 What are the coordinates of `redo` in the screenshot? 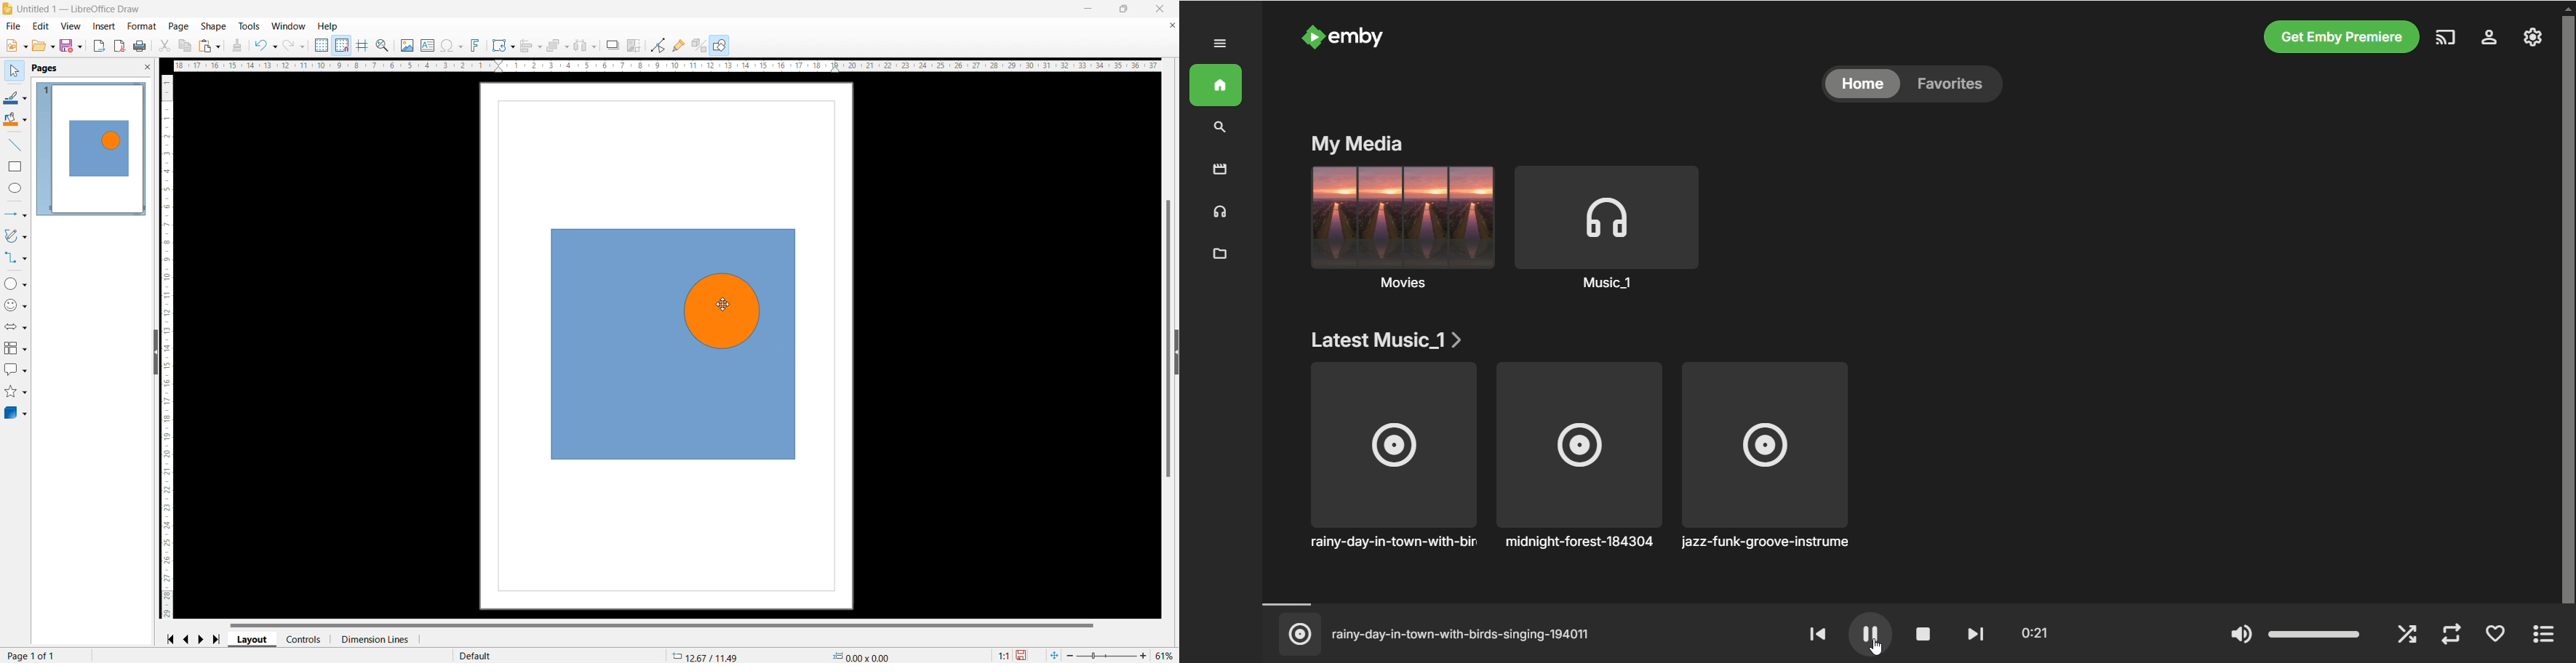 It's located at (293, 44).